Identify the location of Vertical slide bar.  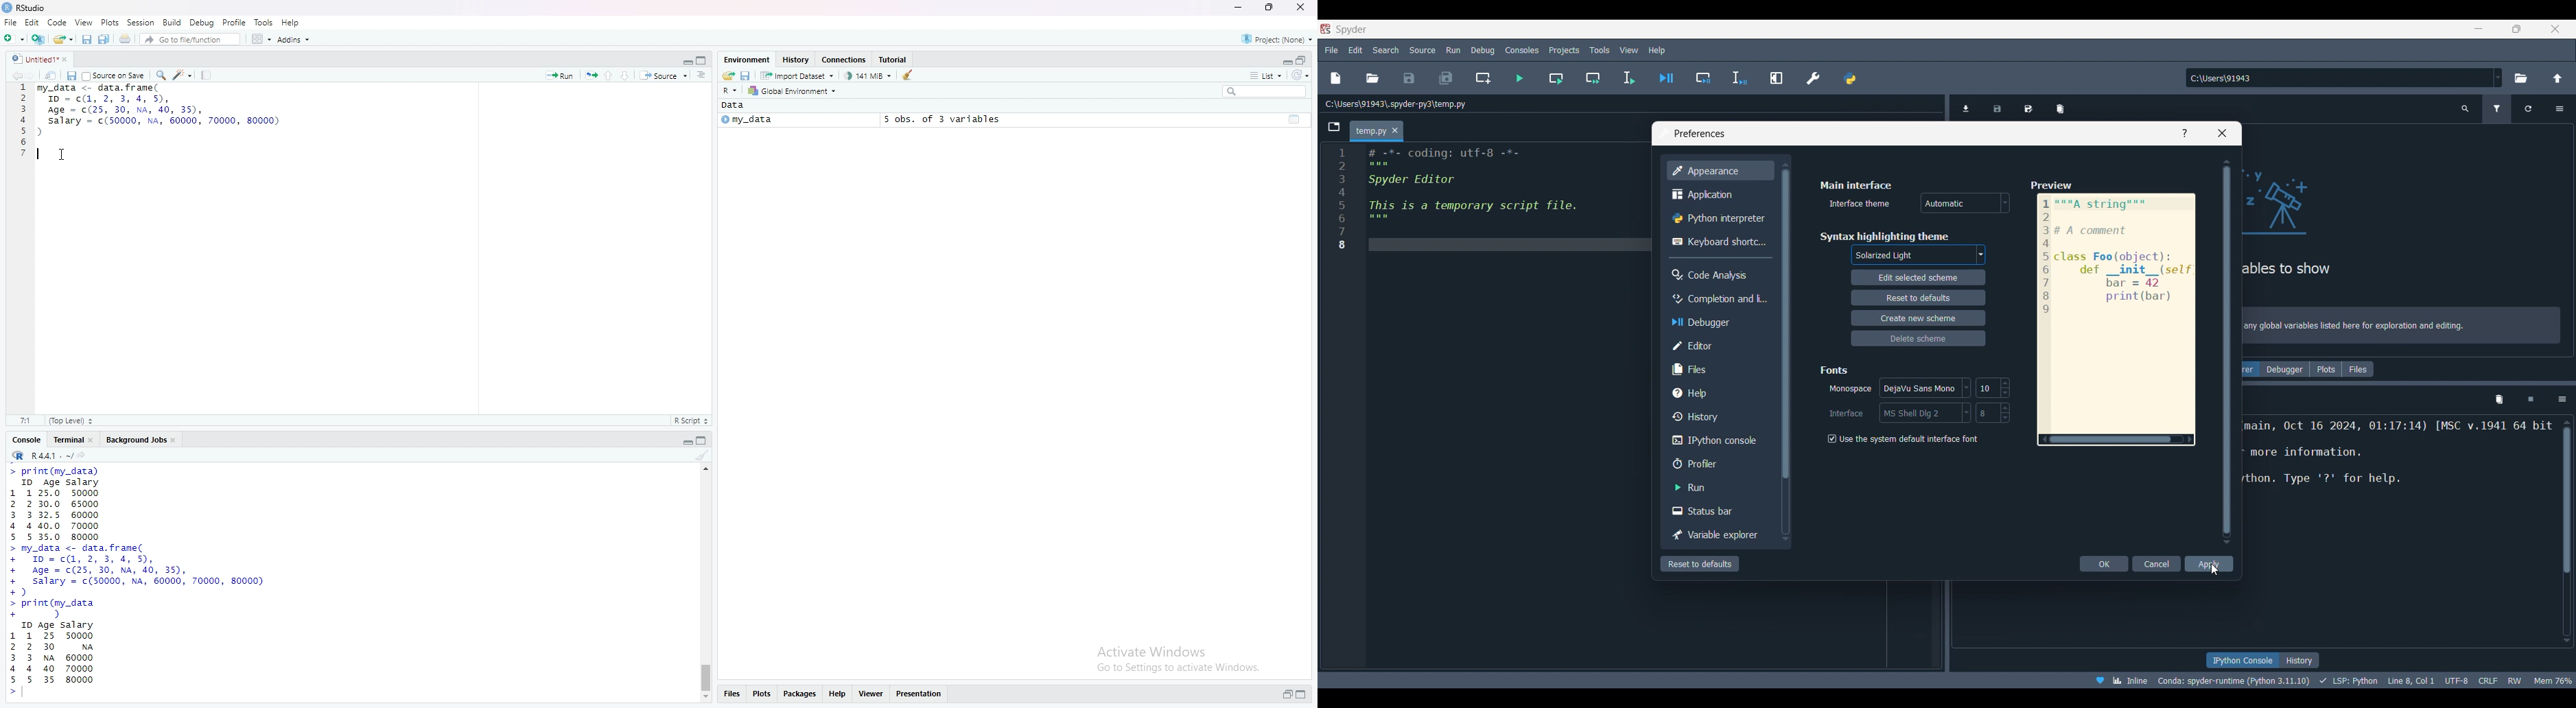
(1785, 352).